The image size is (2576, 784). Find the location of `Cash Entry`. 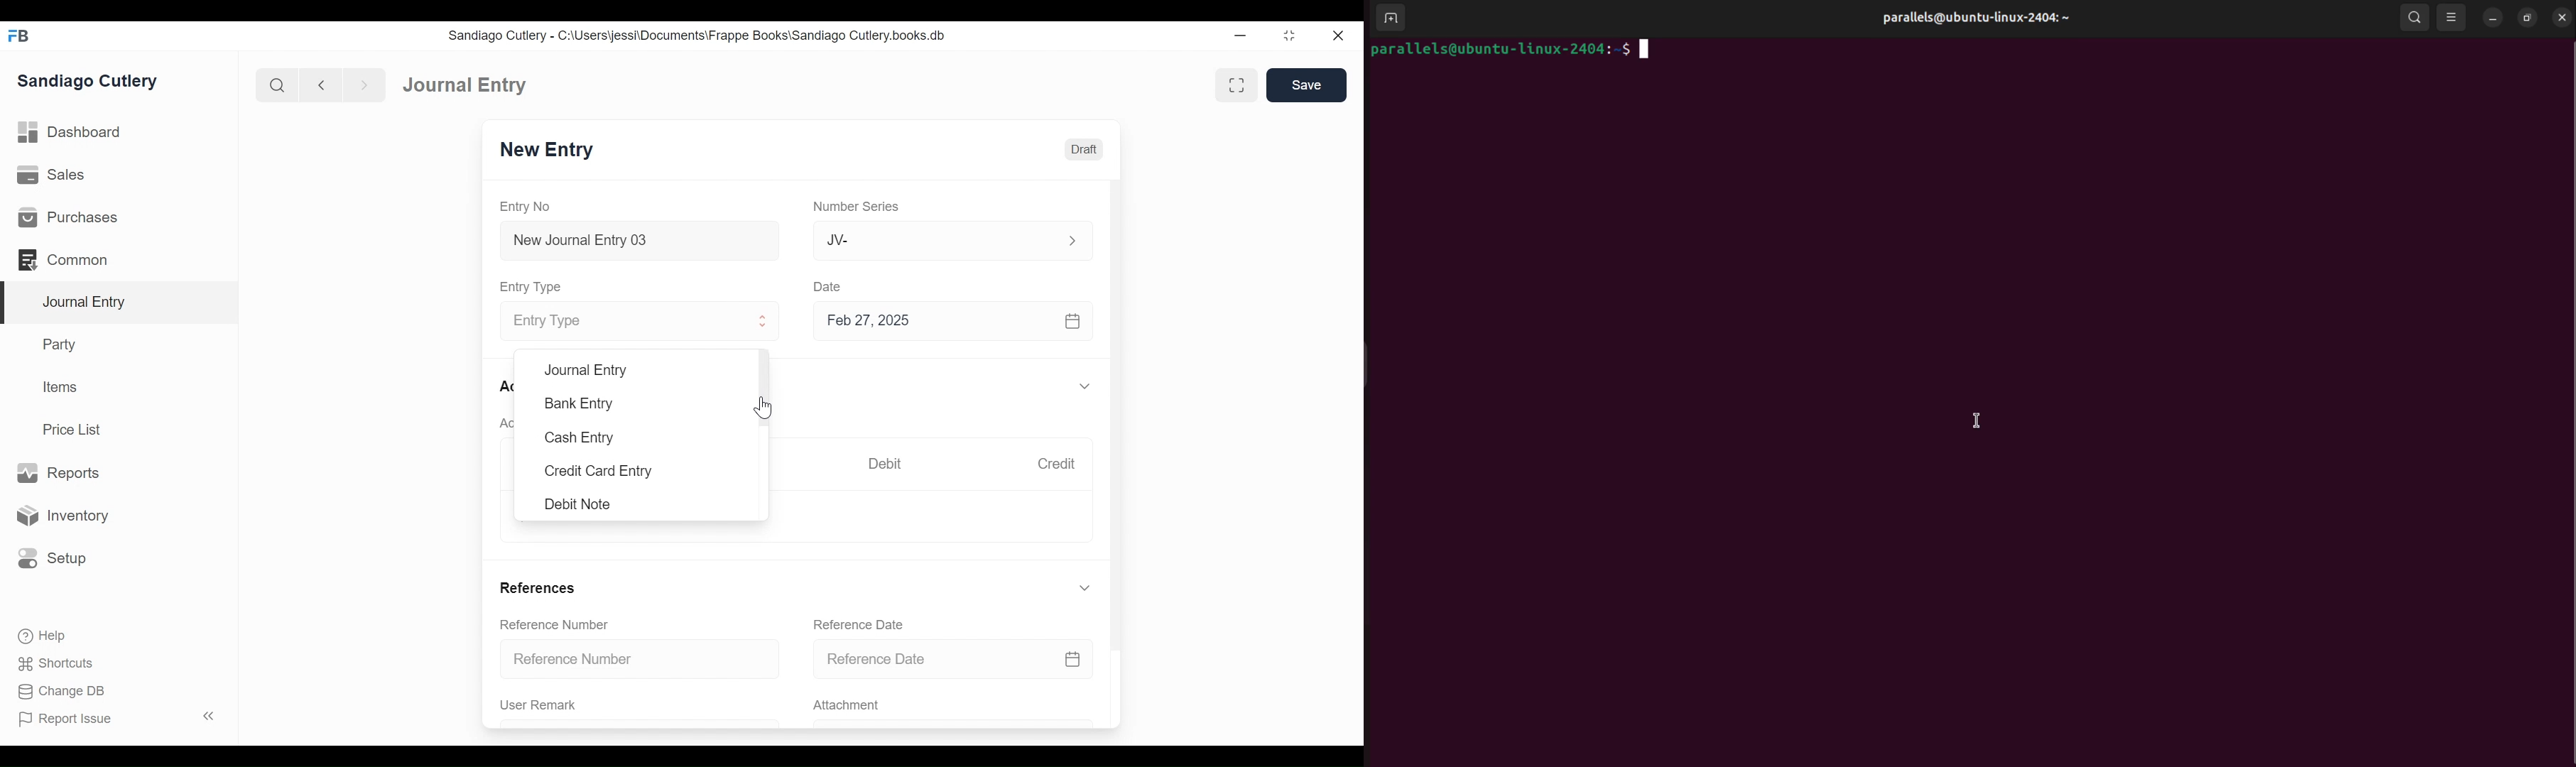

Cash Entry is located at coordinates (581, 436).